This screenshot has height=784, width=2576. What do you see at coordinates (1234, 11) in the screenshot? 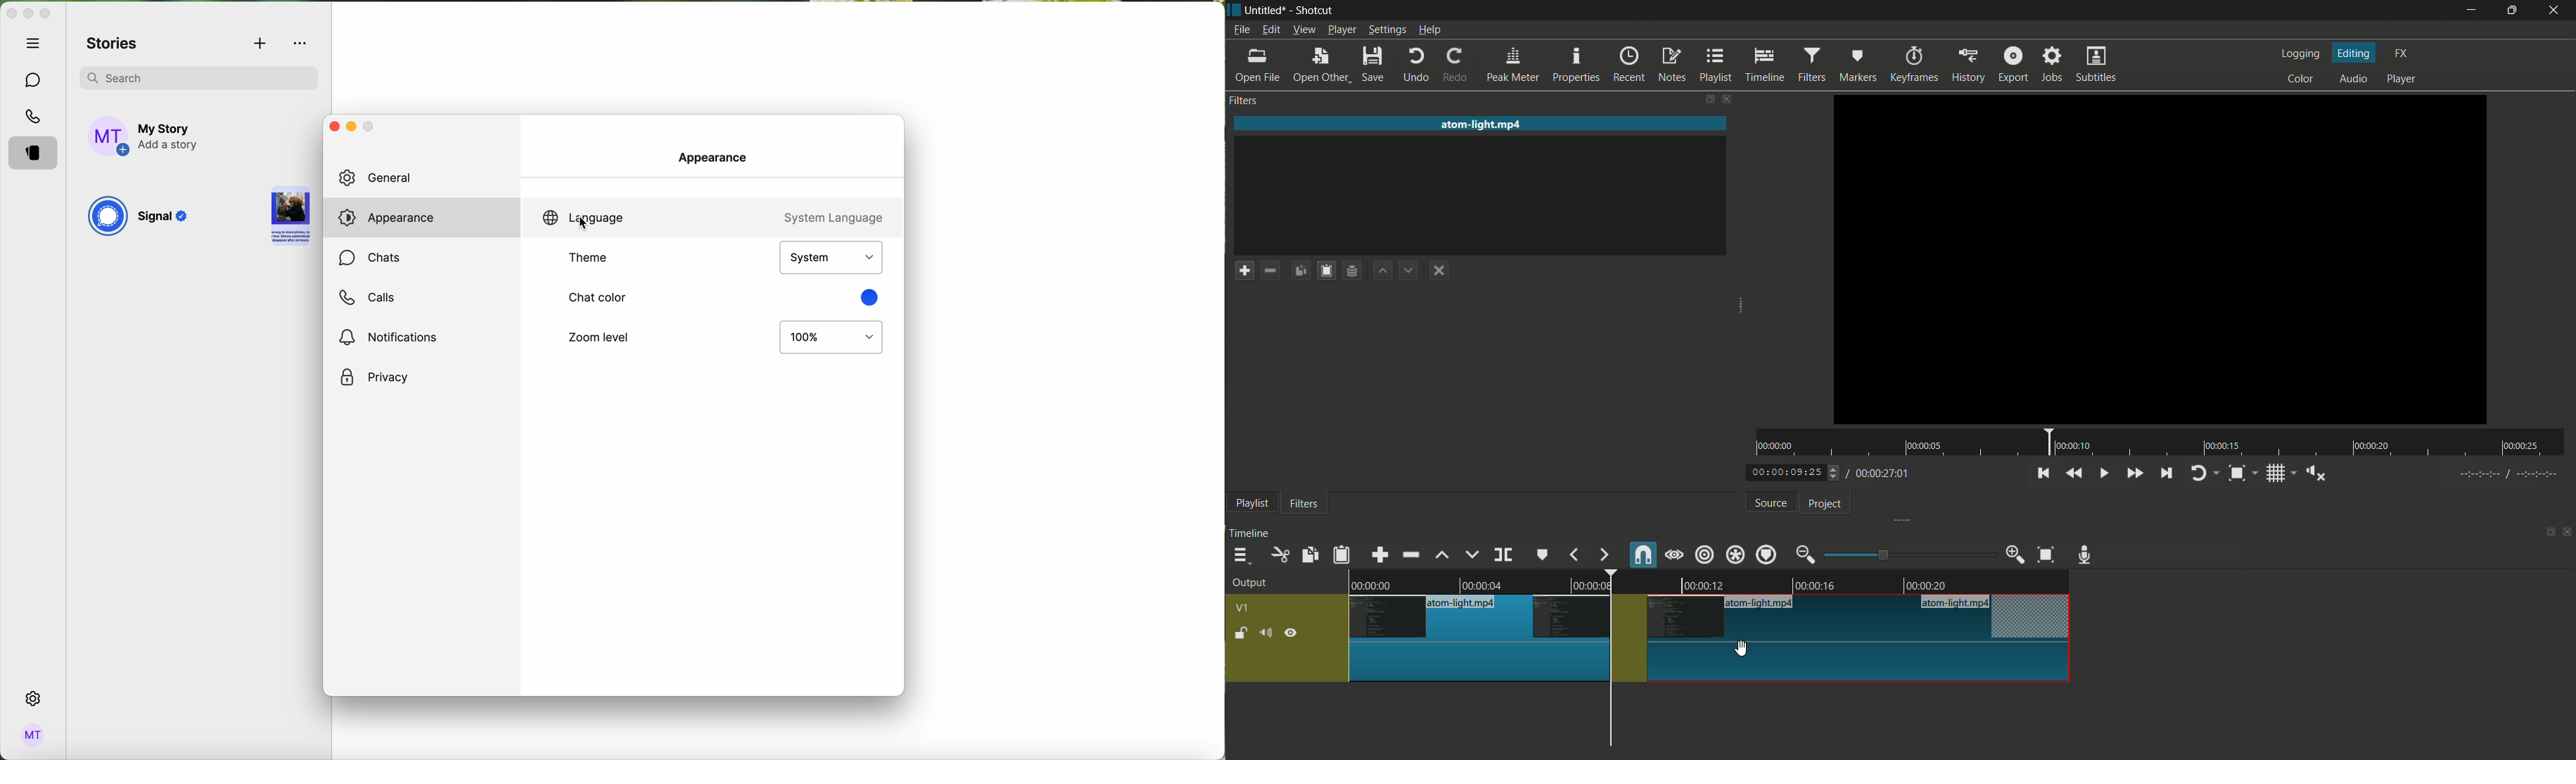
I see `app icon` at bounding box center [1234, 11].